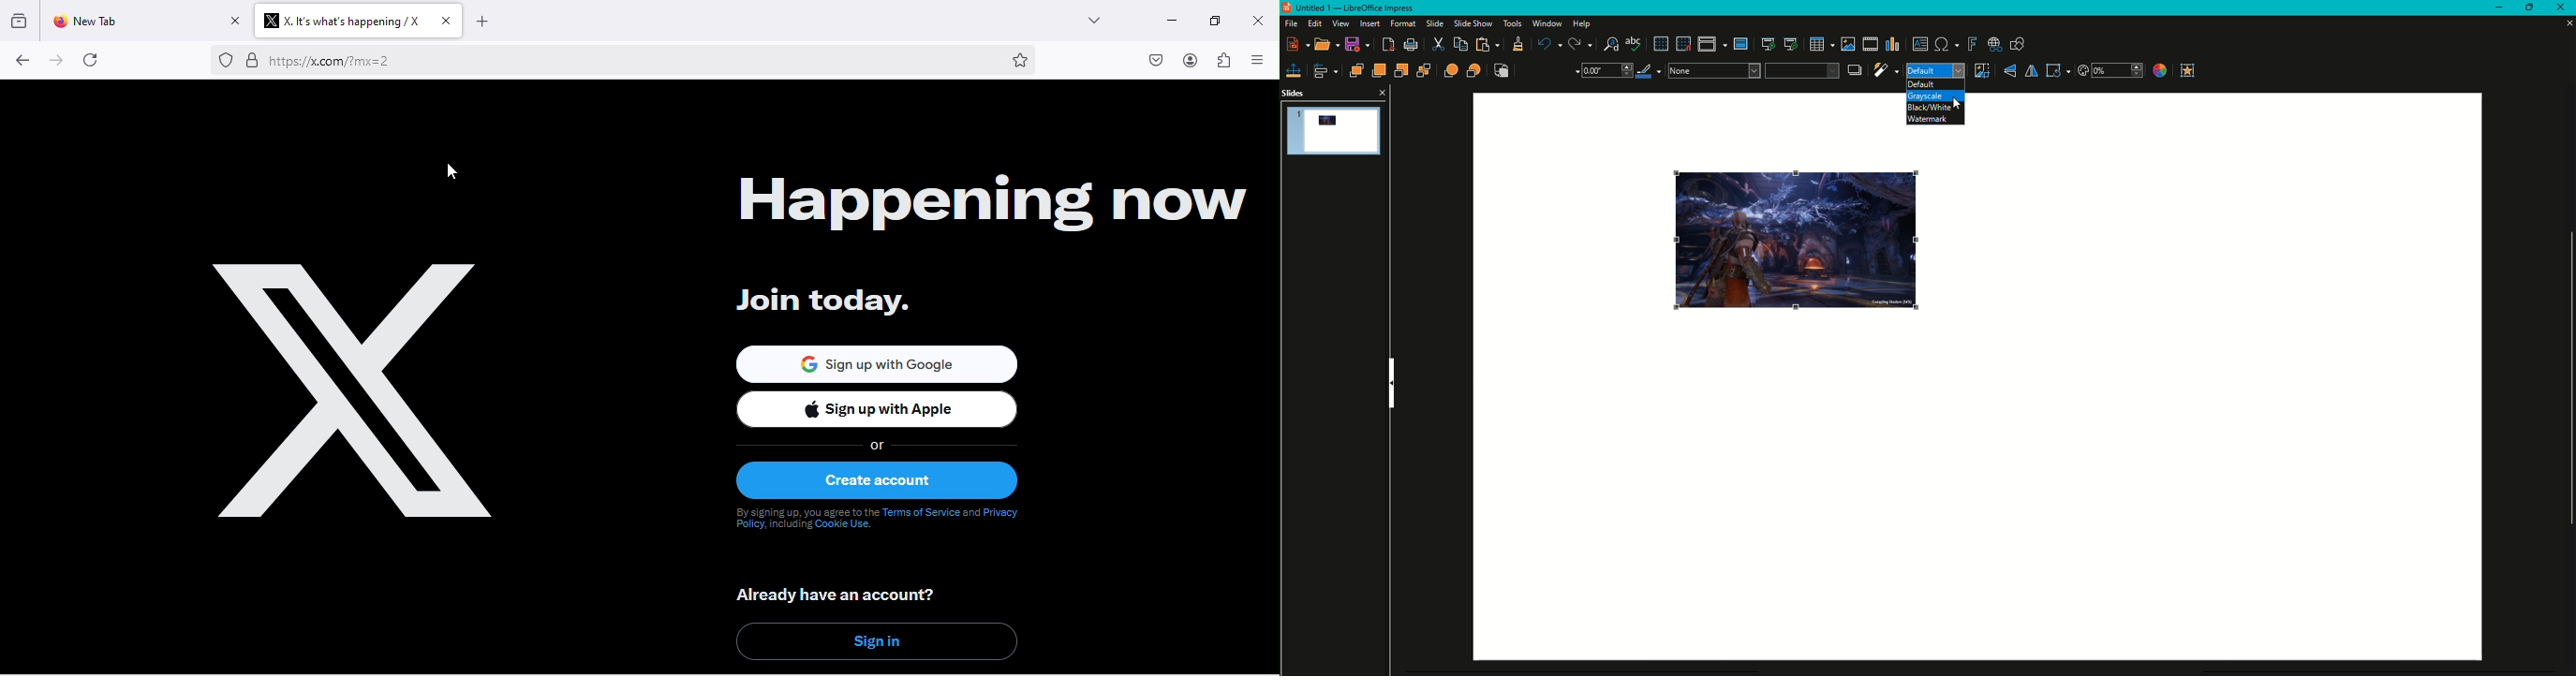  Describe the element at coordinates (1935, 71) in the screenshot. I see `Image Mode` at that location.